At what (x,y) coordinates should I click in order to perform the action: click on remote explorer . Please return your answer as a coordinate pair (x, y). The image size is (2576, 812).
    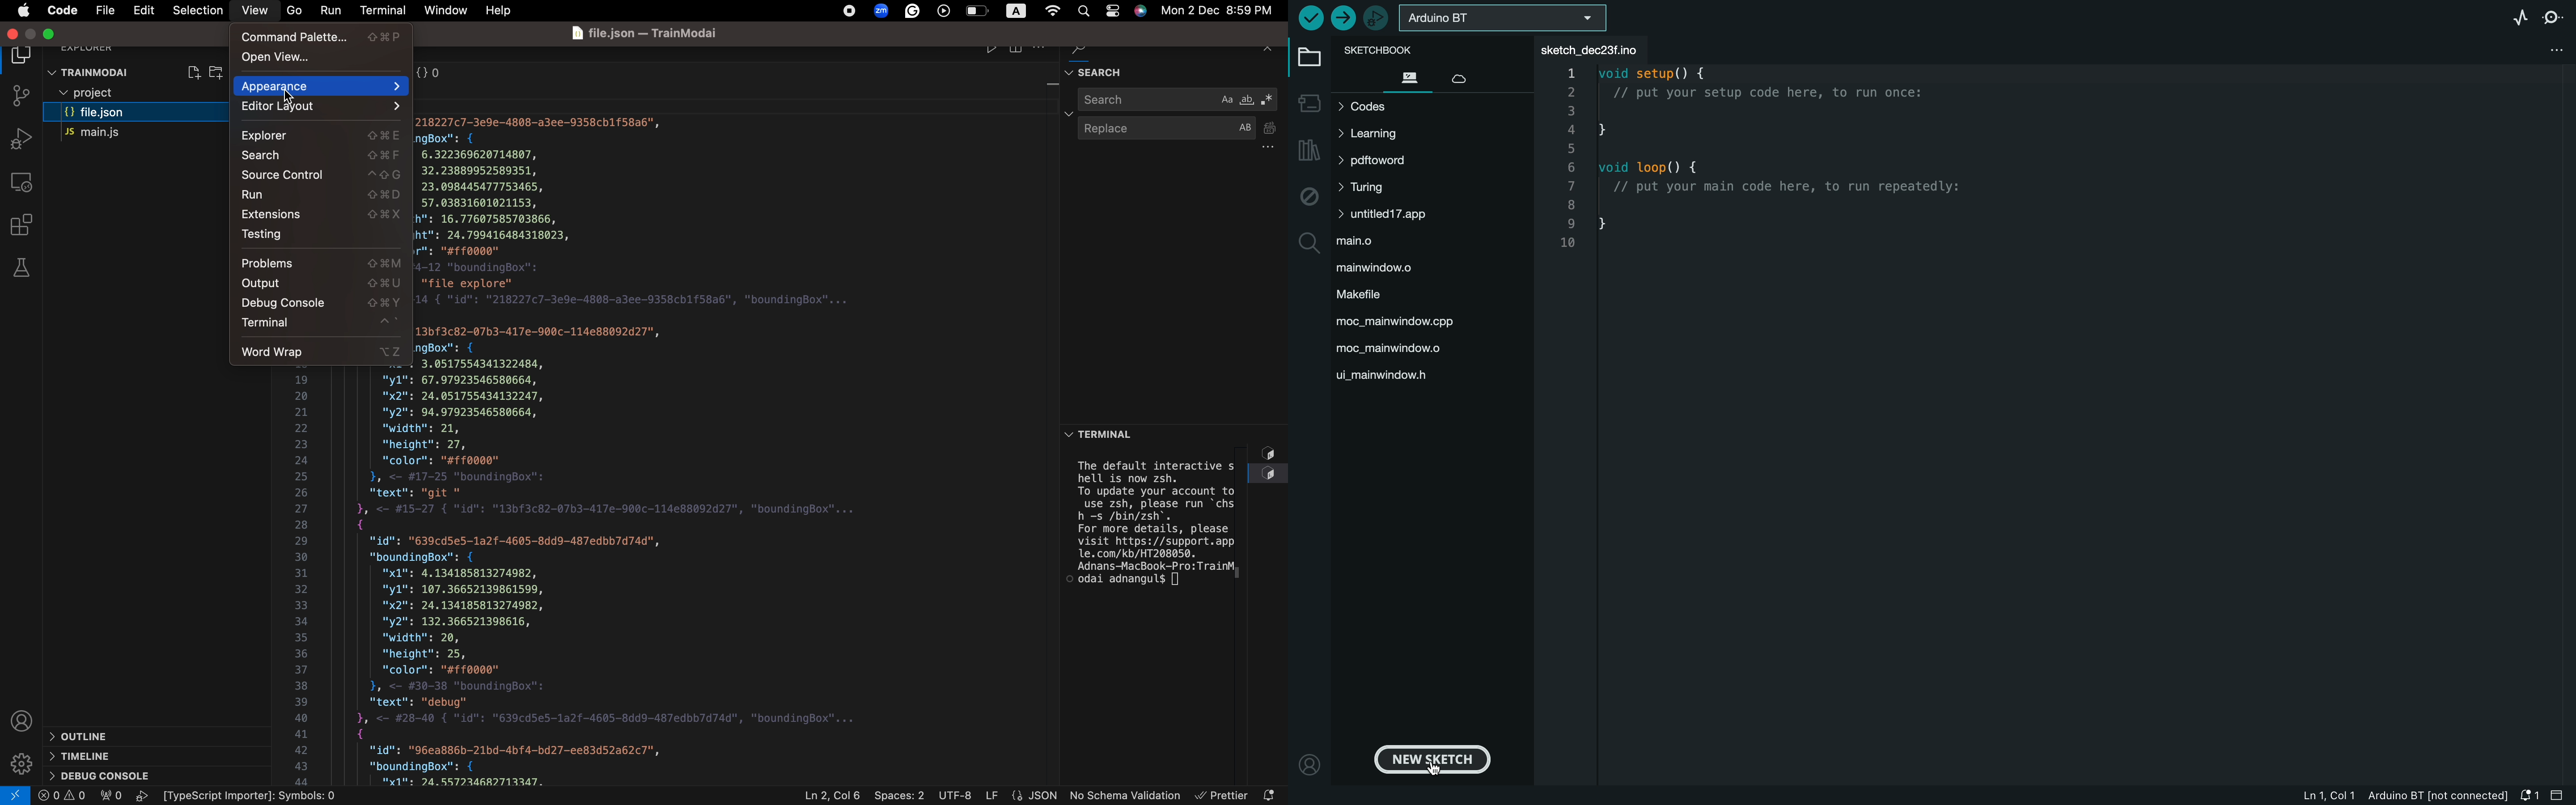
    Looking at the image, I should click on (24, 182).